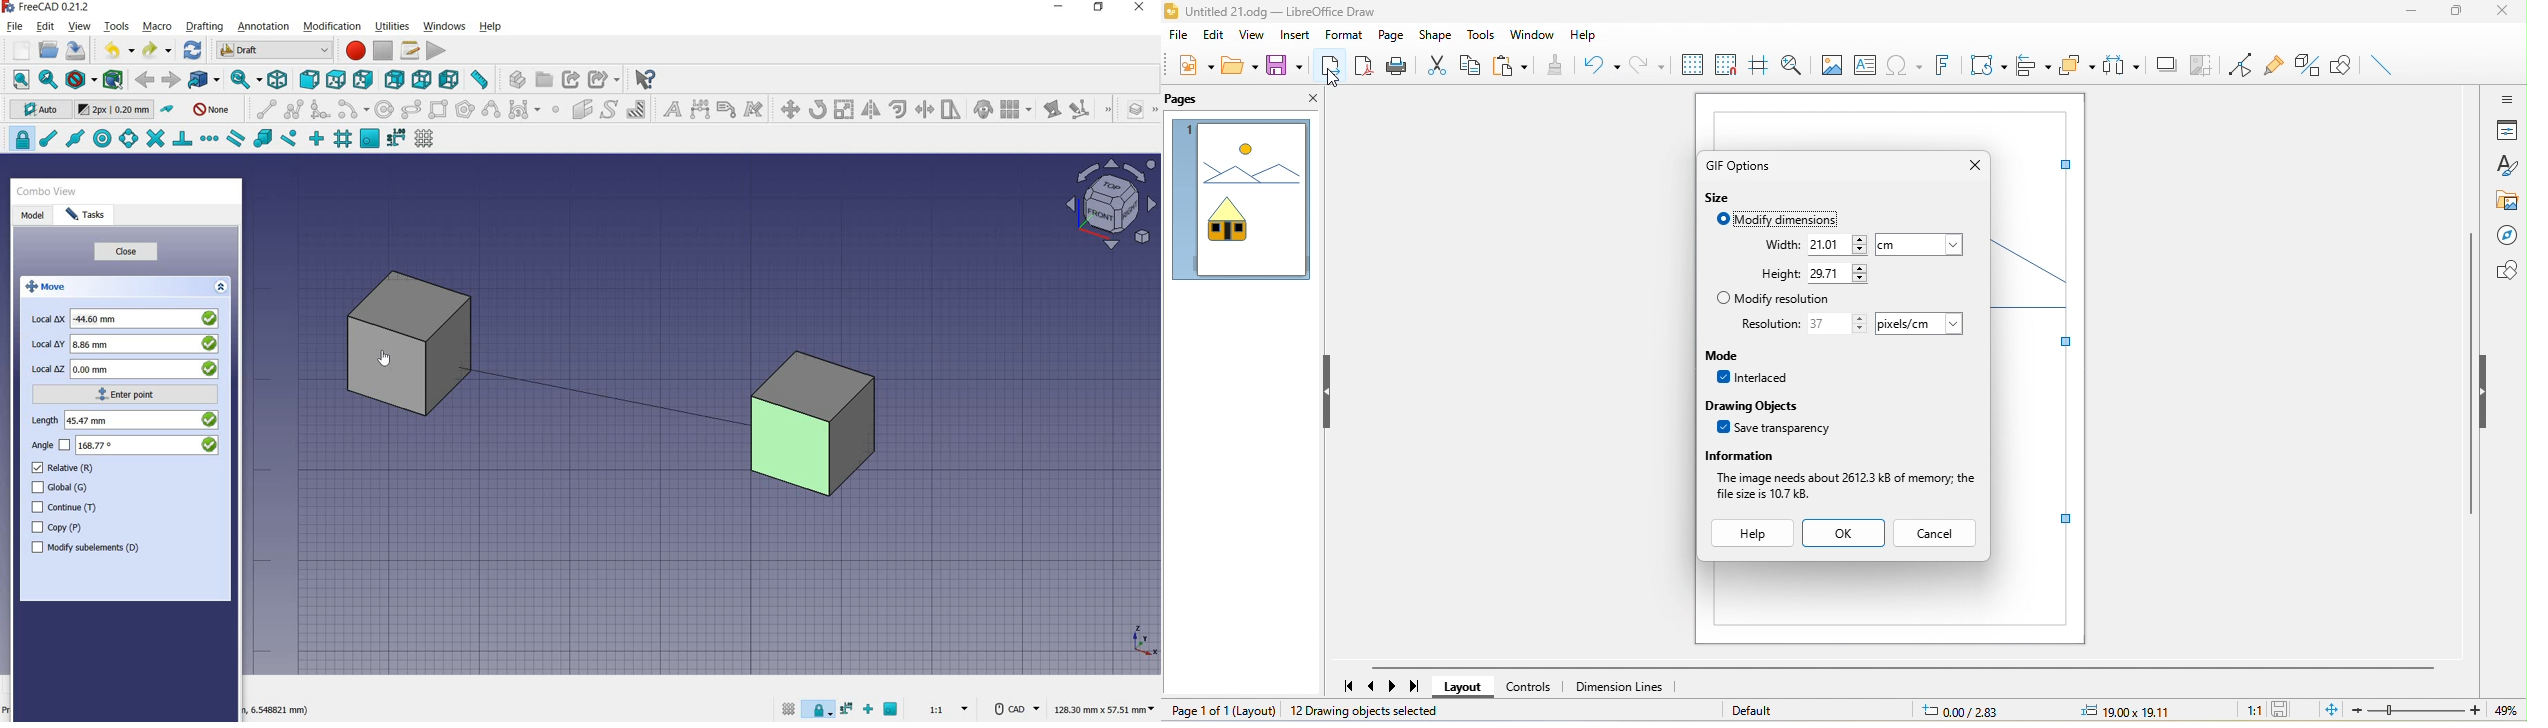 The width and height of the screenshot is (2548, 728). I want to click on save, so click(1282, 64).